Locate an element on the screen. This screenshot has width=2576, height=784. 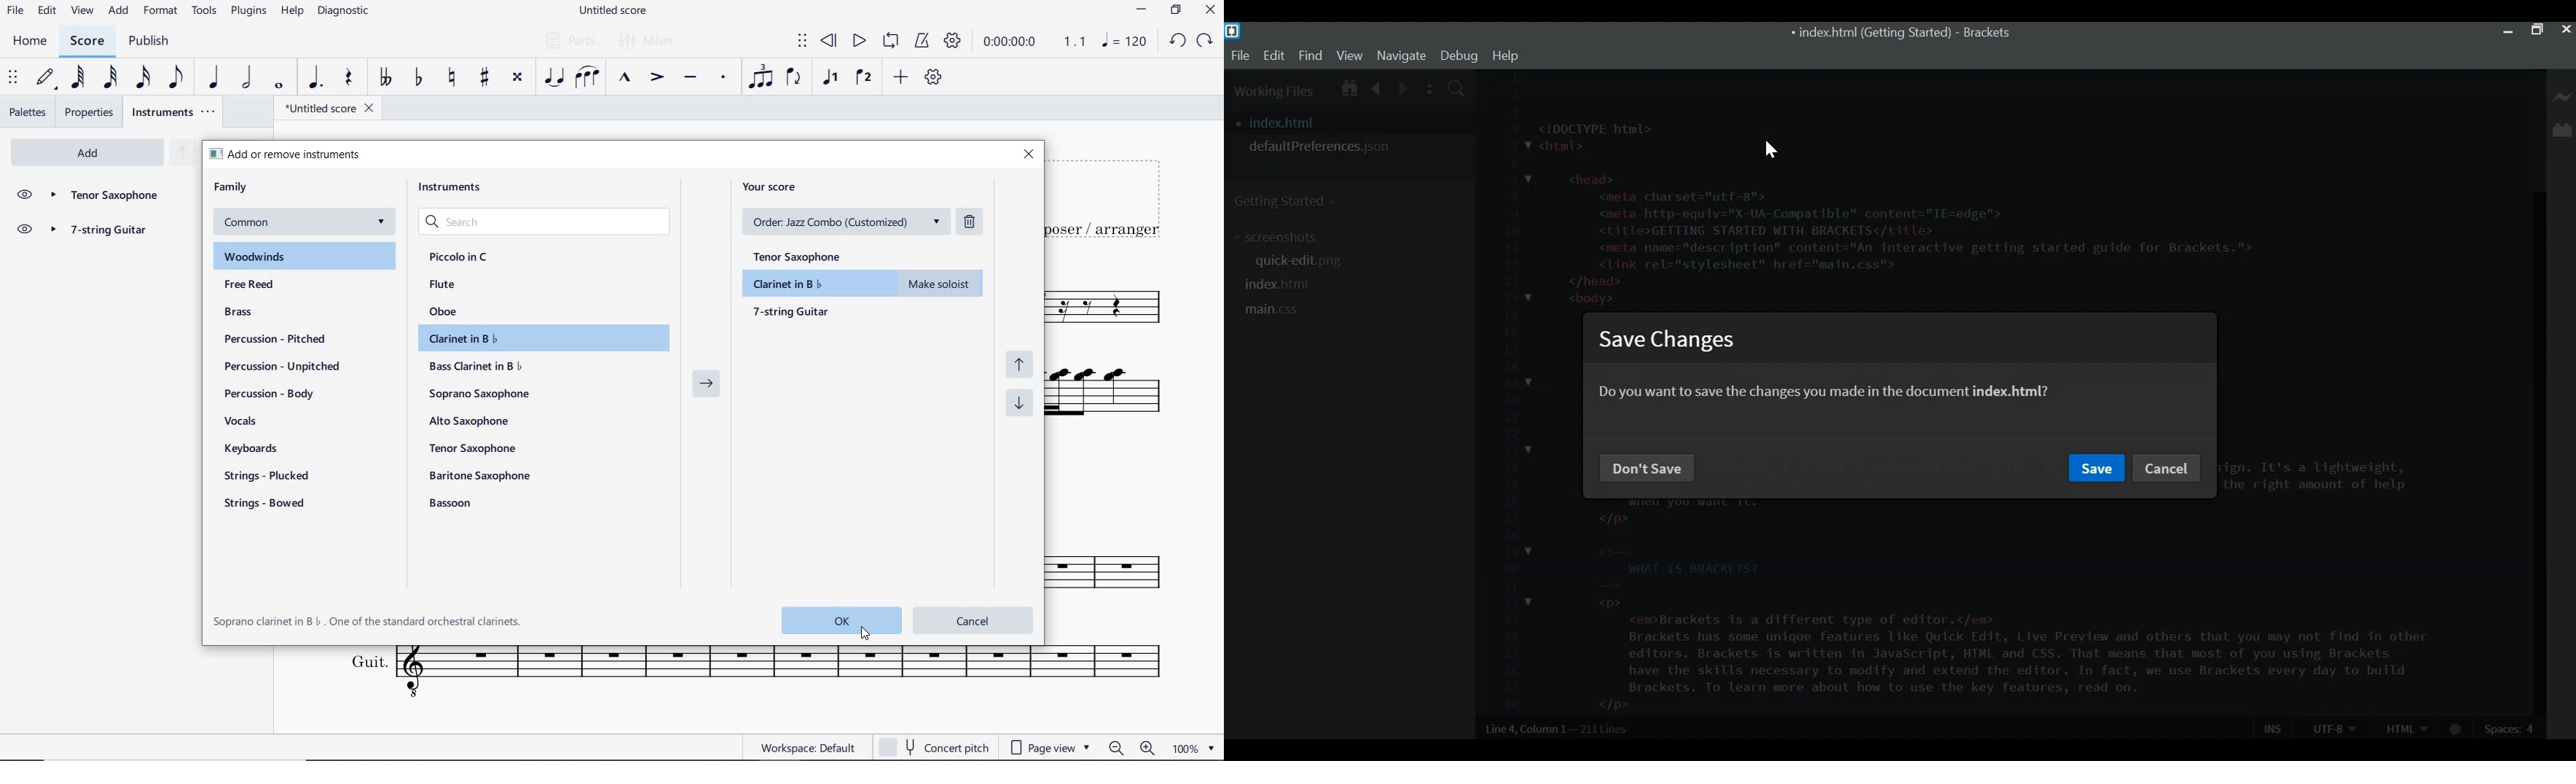
Navigate is located at coordinates (1401, 55).